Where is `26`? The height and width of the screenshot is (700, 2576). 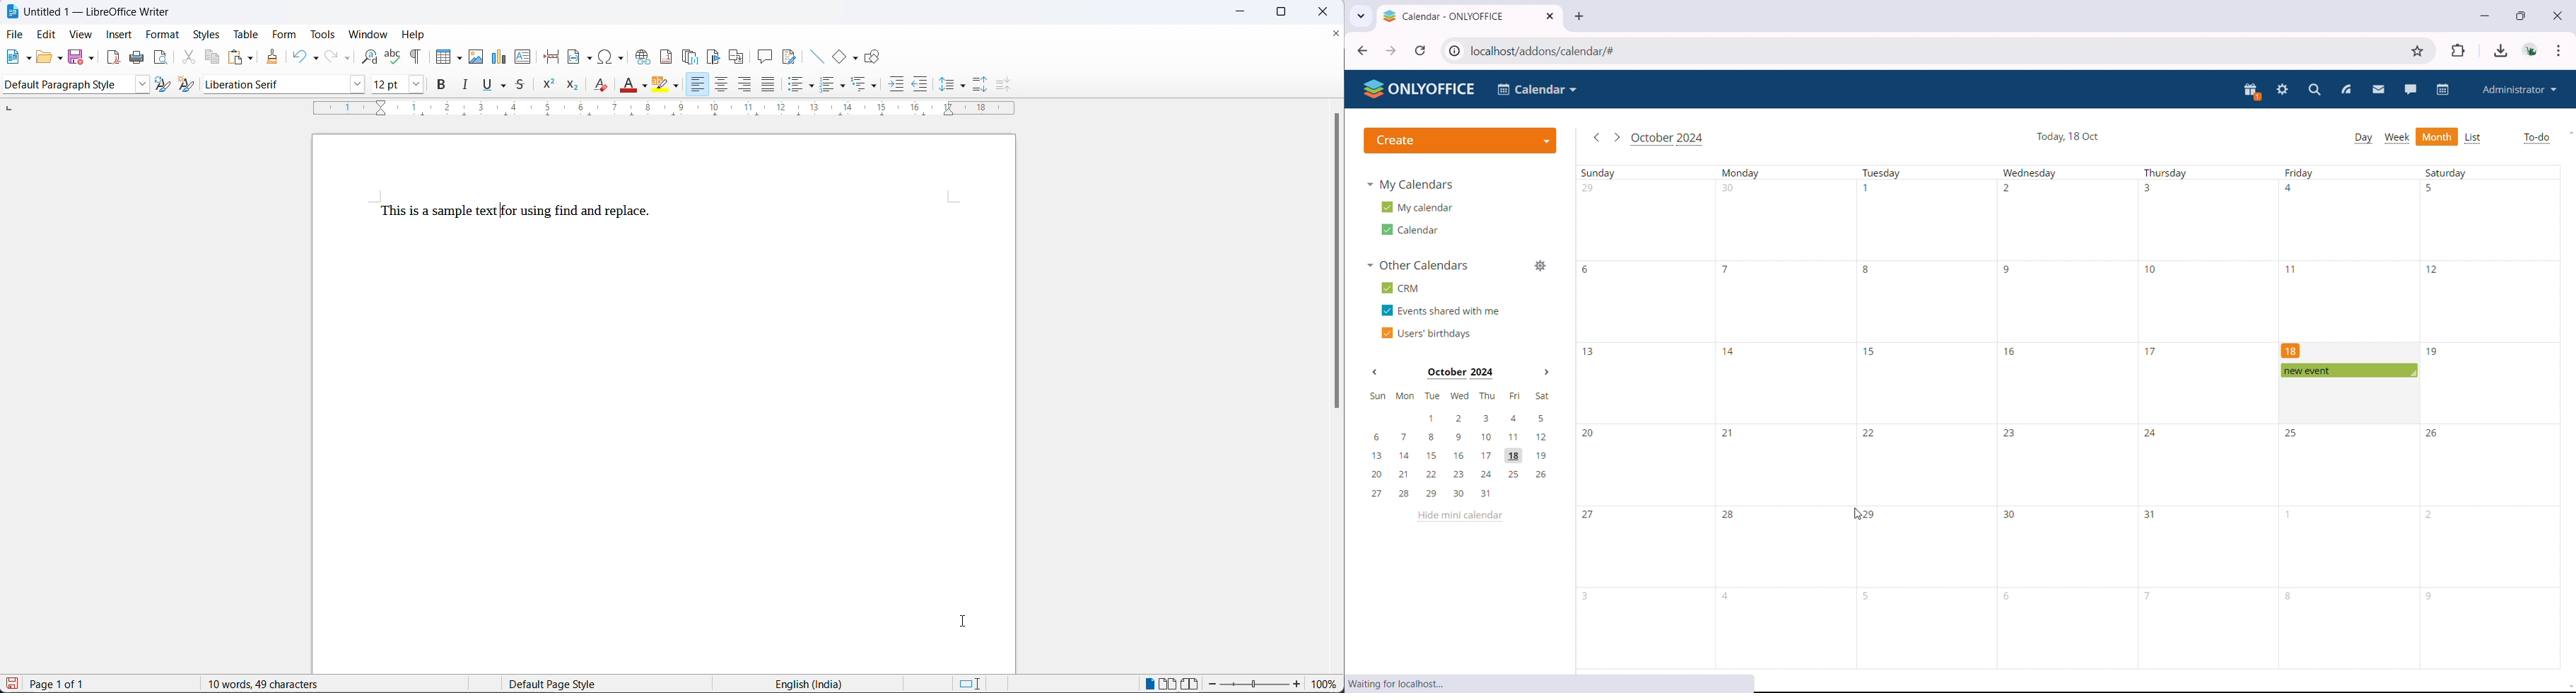
26 is located at coordinates (2433, 432).